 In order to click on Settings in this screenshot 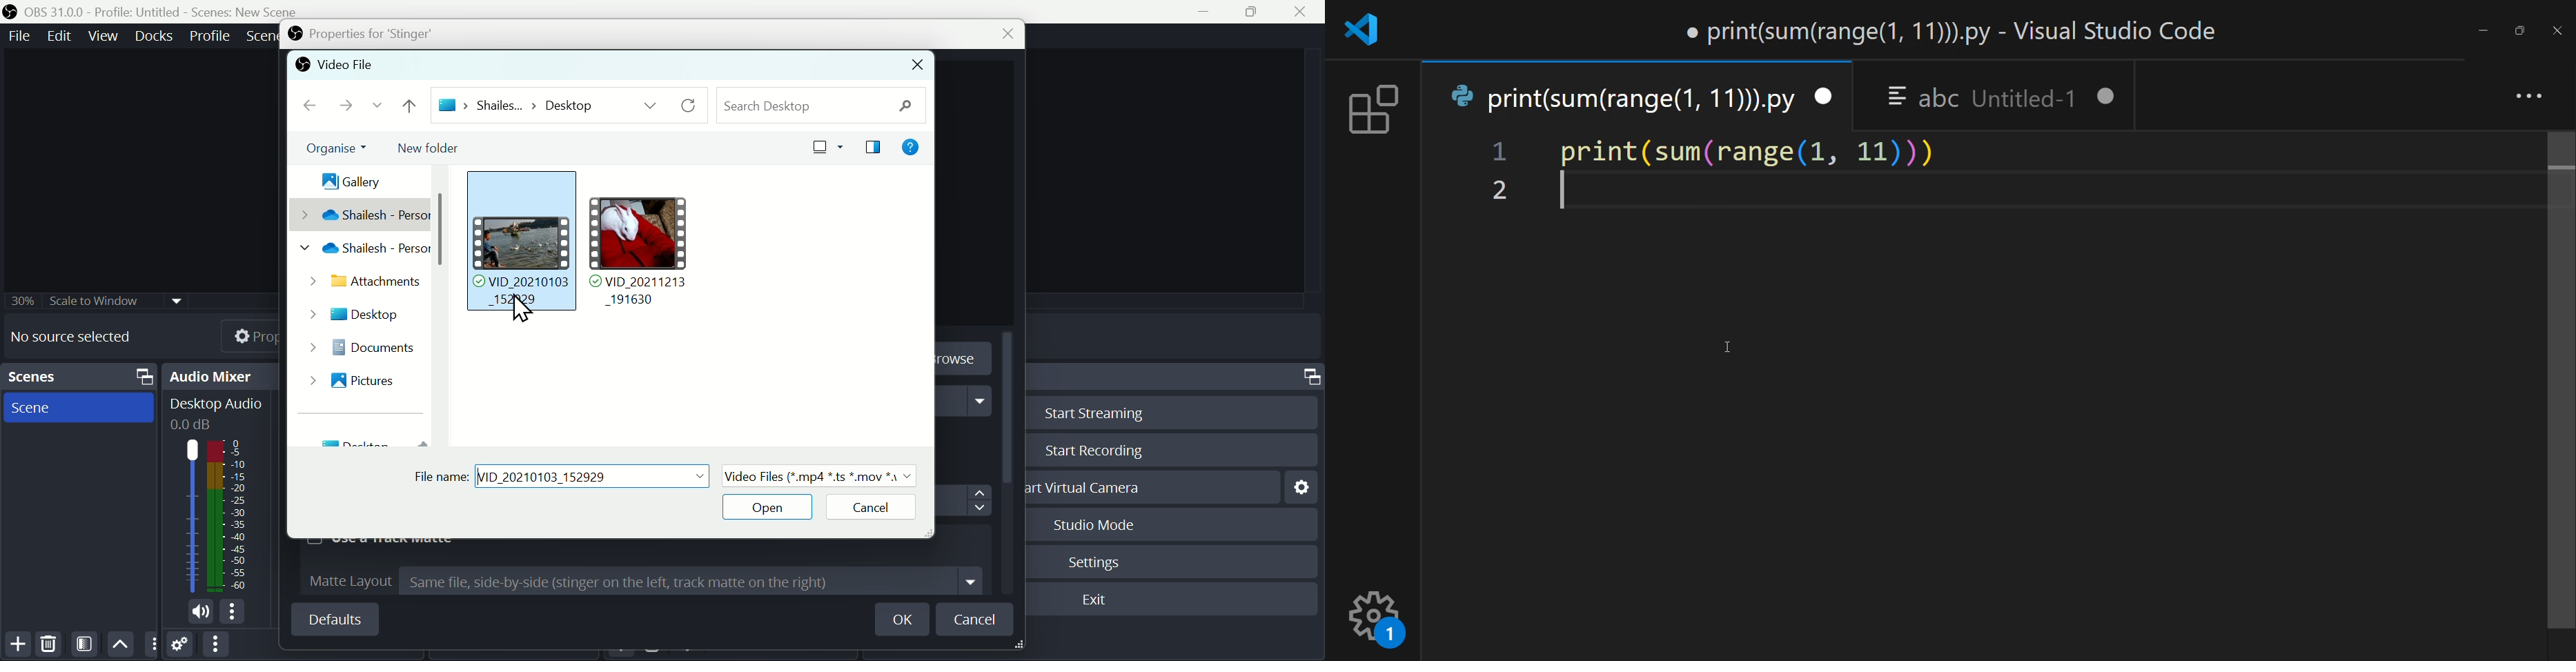, I will do `click(1099, 560)`.